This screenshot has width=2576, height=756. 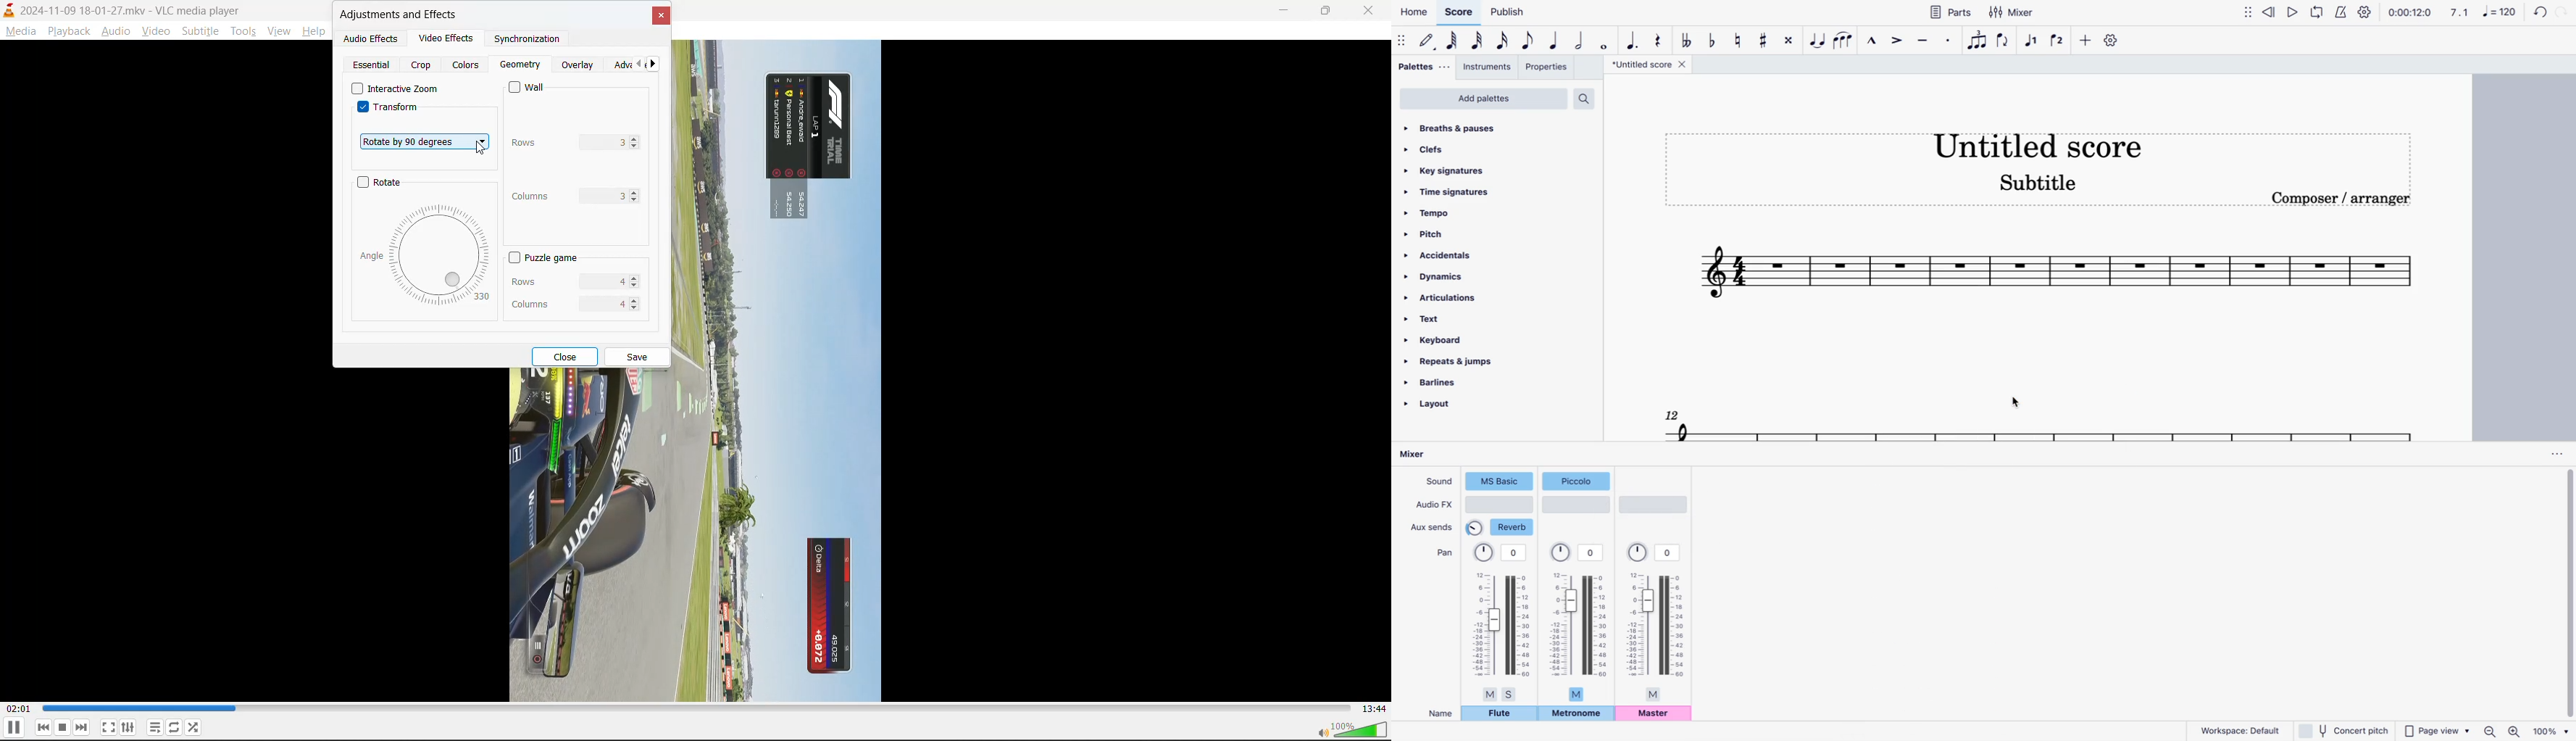 I want to click on staccato, so click(x=1947, y=44).